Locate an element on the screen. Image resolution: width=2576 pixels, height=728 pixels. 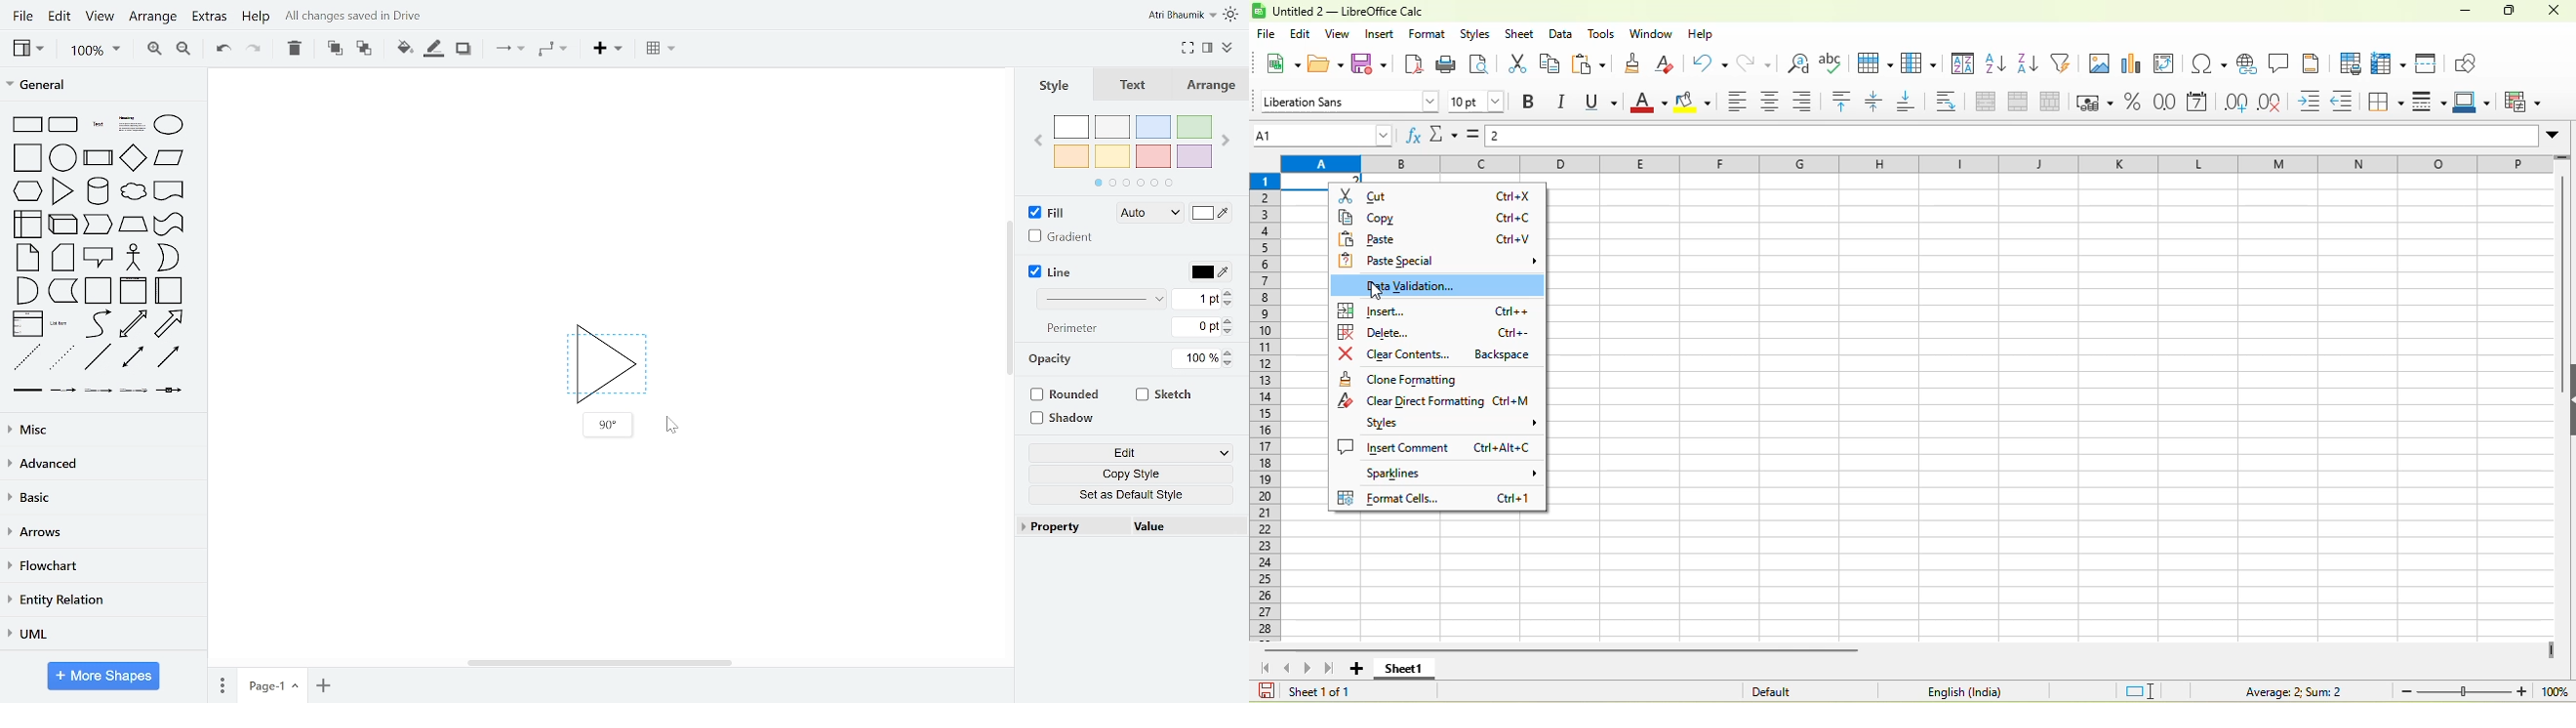
cube is located at coordinates (63, 224).